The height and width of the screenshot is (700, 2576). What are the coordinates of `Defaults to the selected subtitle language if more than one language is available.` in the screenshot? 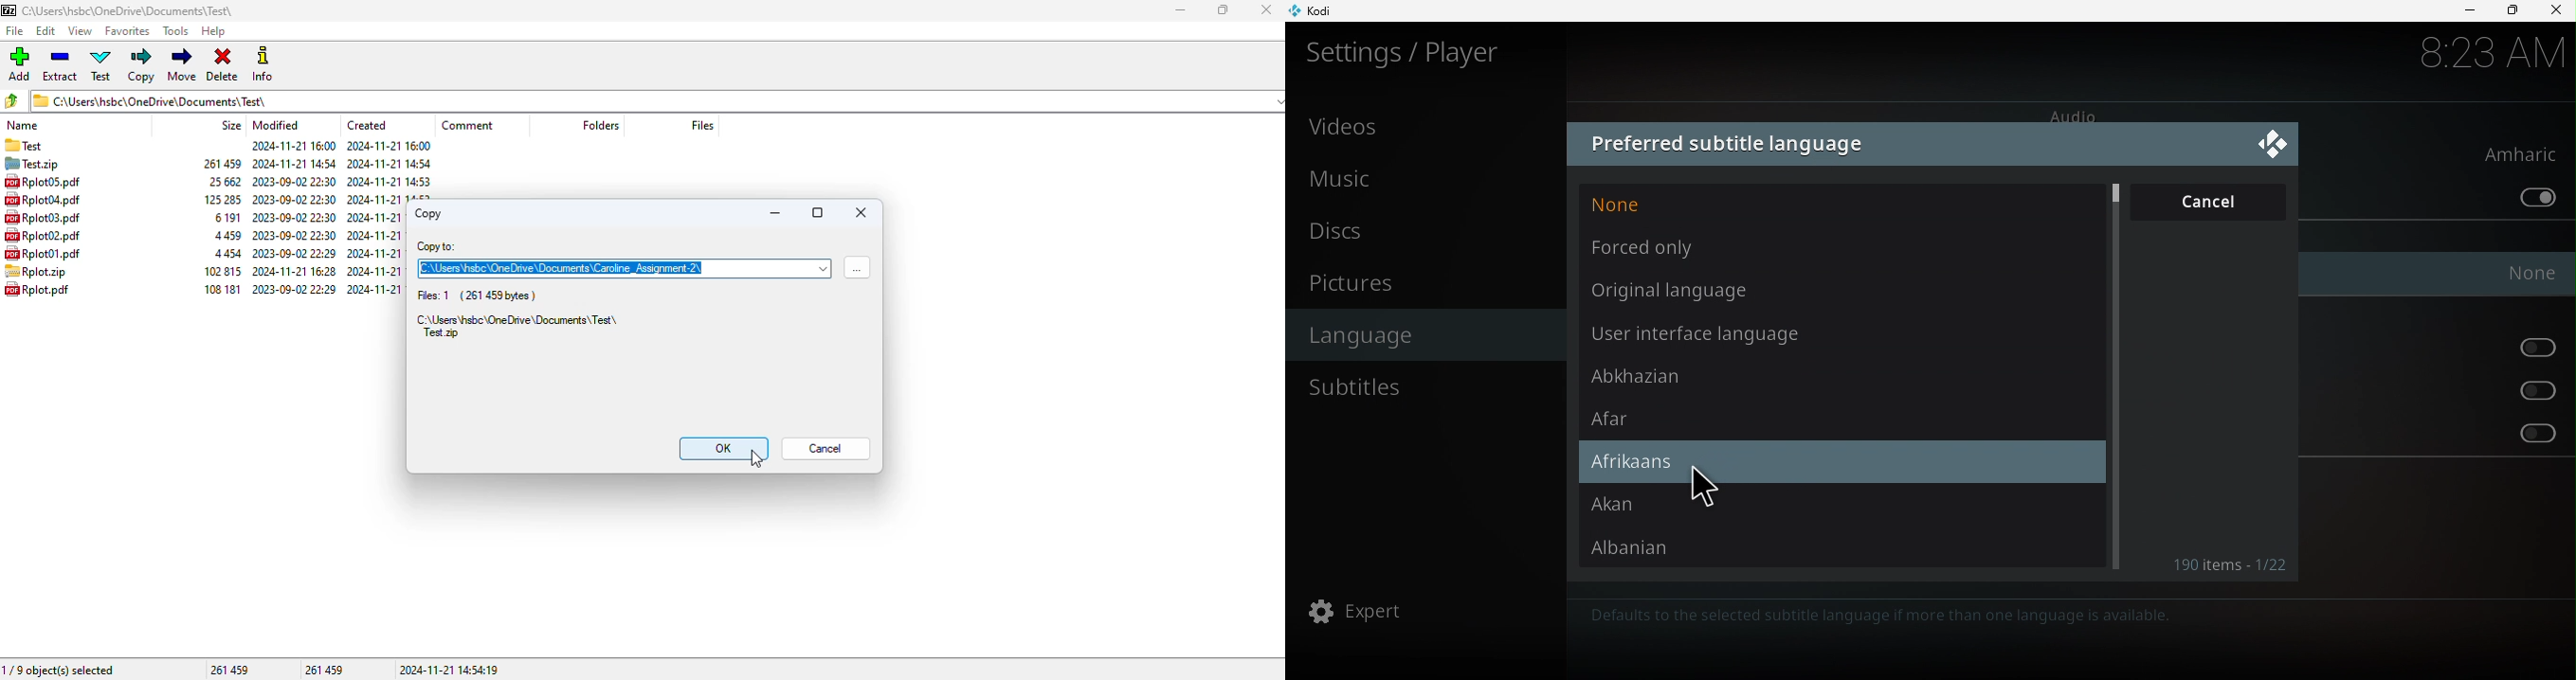 It's located at (1887, 616).